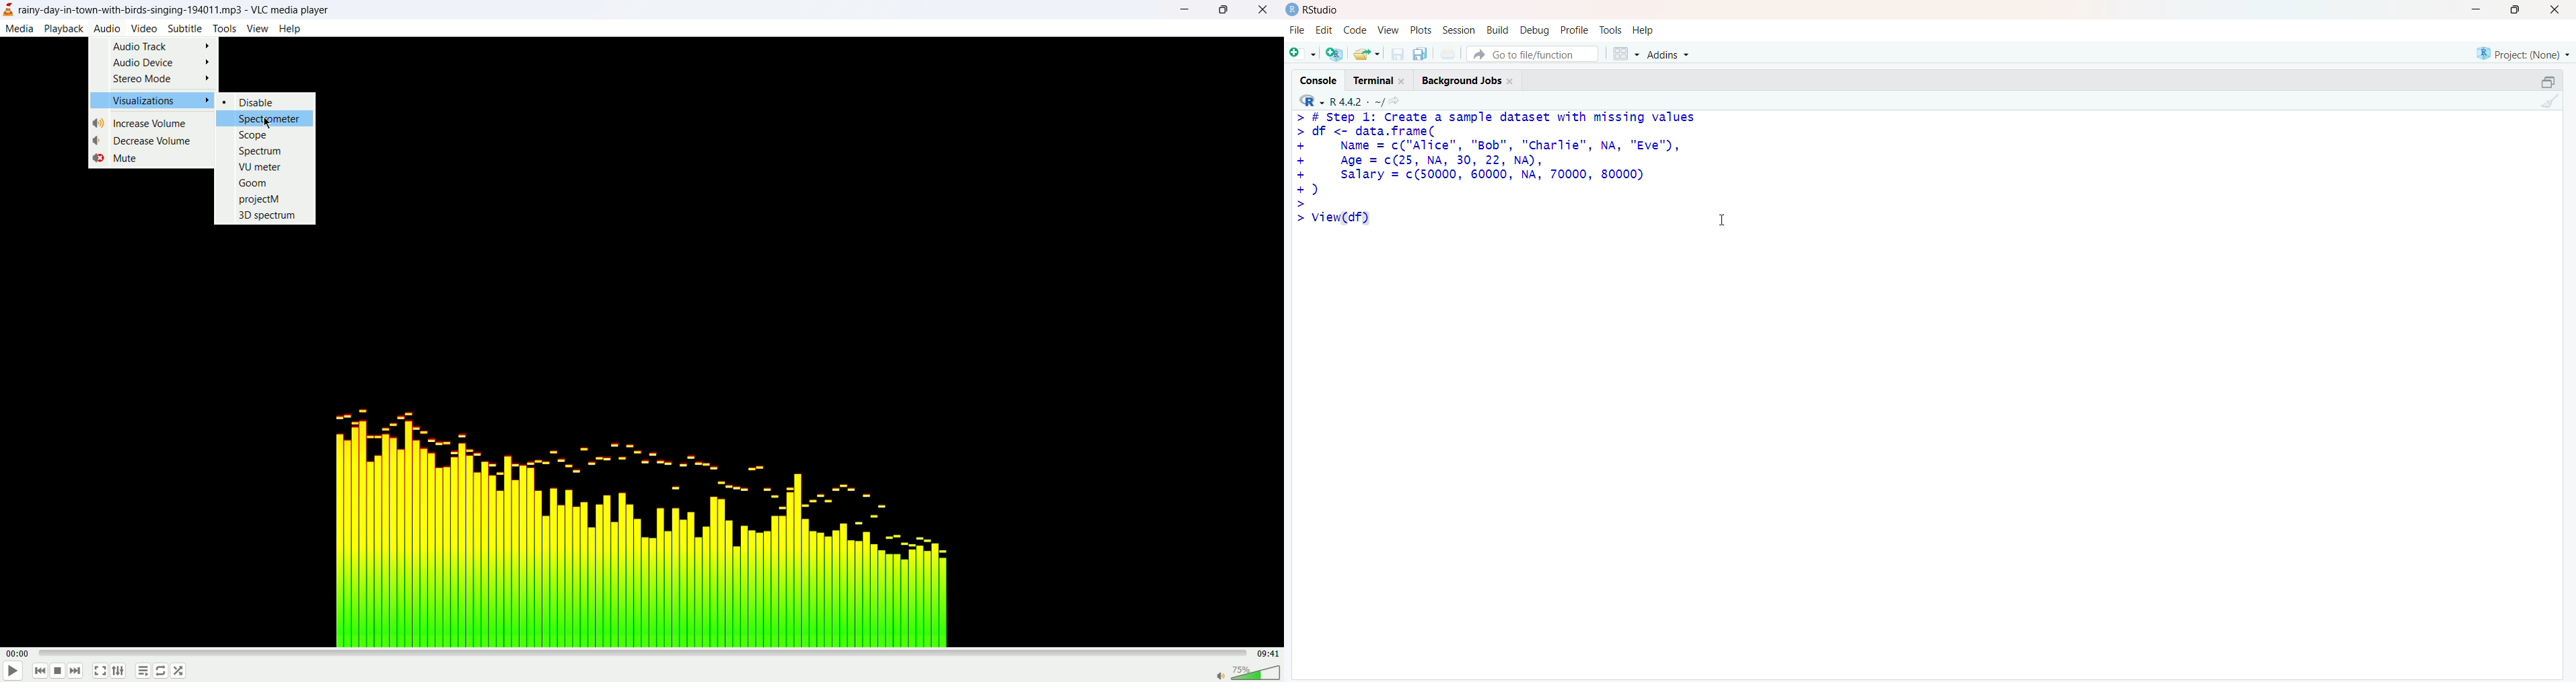 The height and width of the screenshot is (700, 2576). What do you see at coordinates (1312, 11) in the screenshot?
I see `RStudio` at bounding box center [1312, 11].